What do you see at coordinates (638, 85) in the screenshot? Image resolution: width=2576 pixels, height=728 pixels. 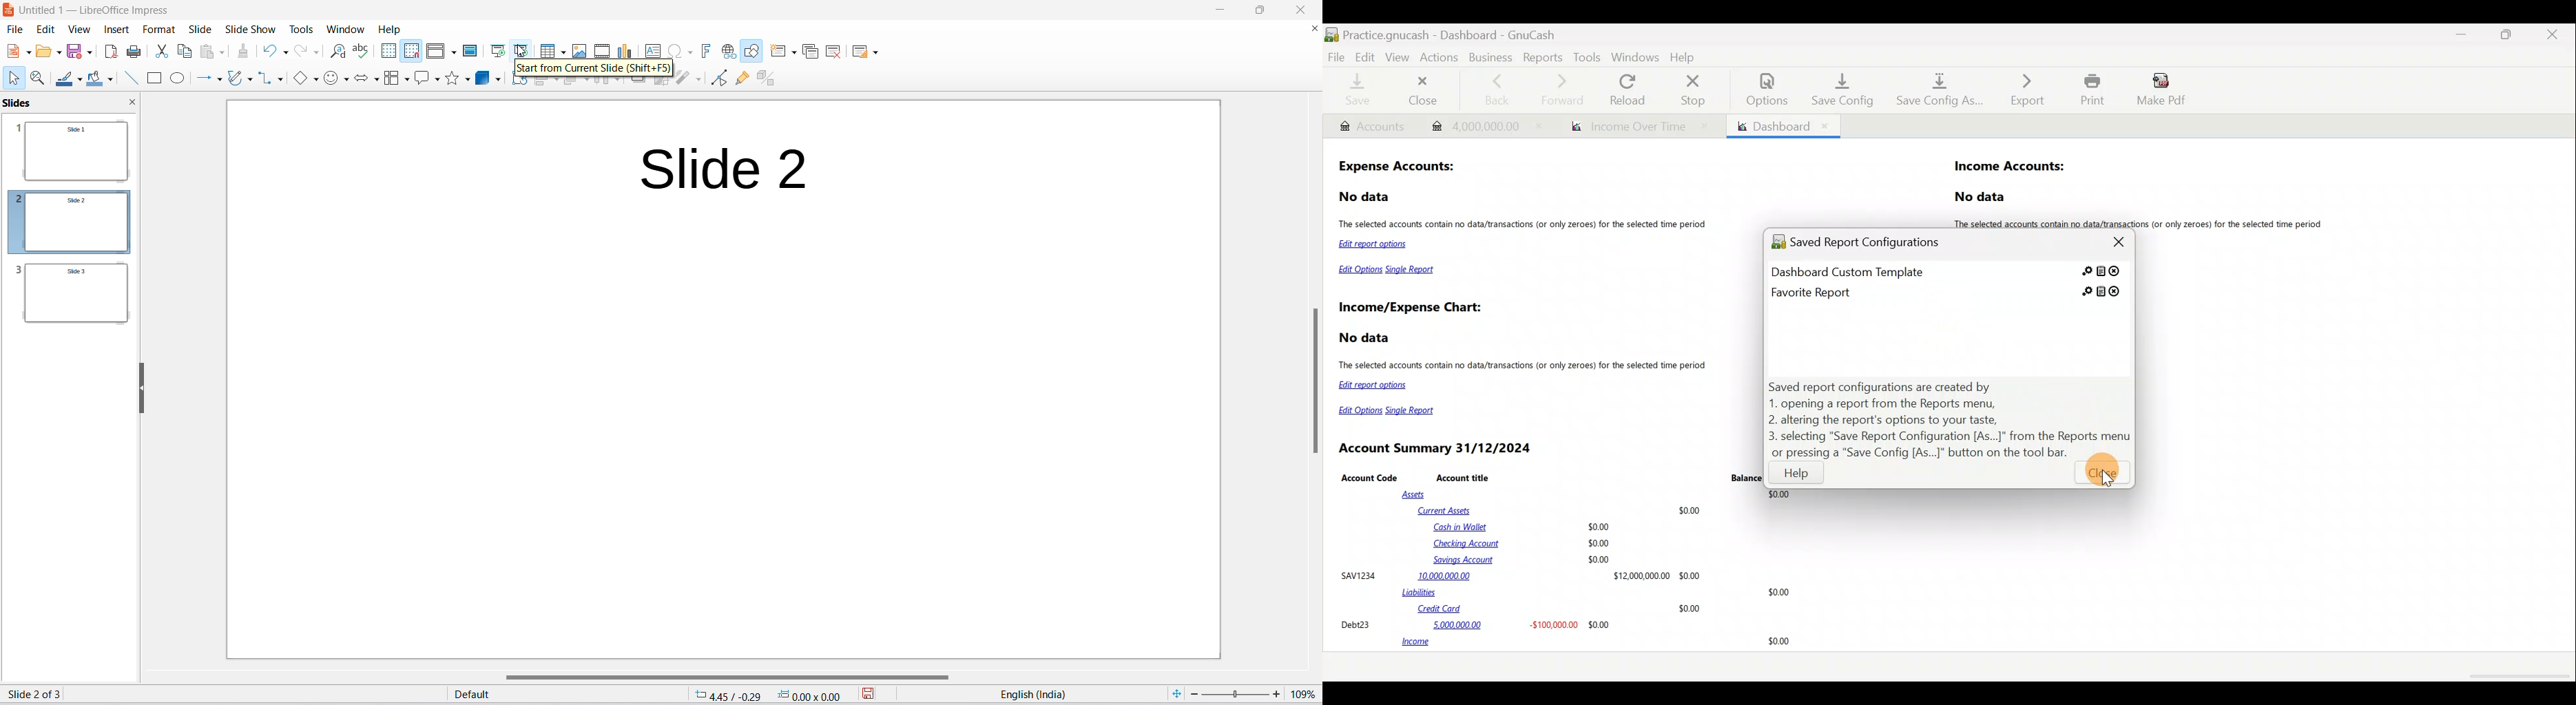 I see `shadow` at bounding box center [638, 85].